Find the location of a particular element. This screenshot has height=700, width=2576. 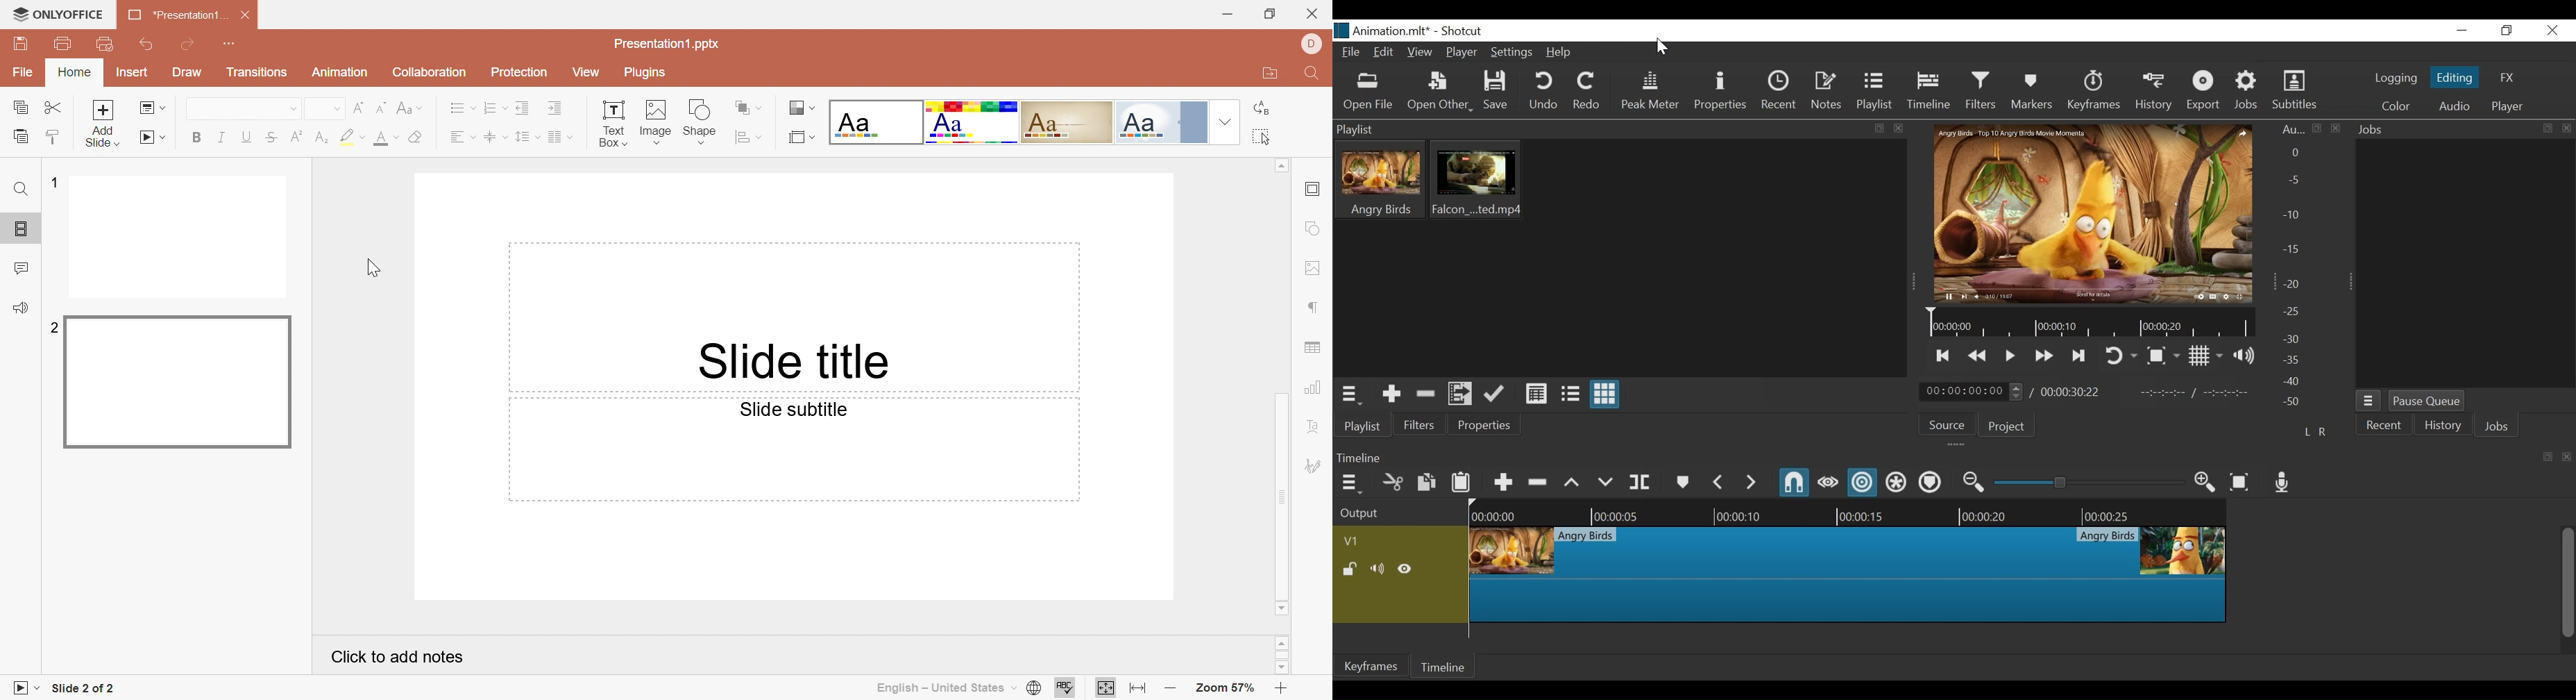

In point is located at coordinates (2196, 393).